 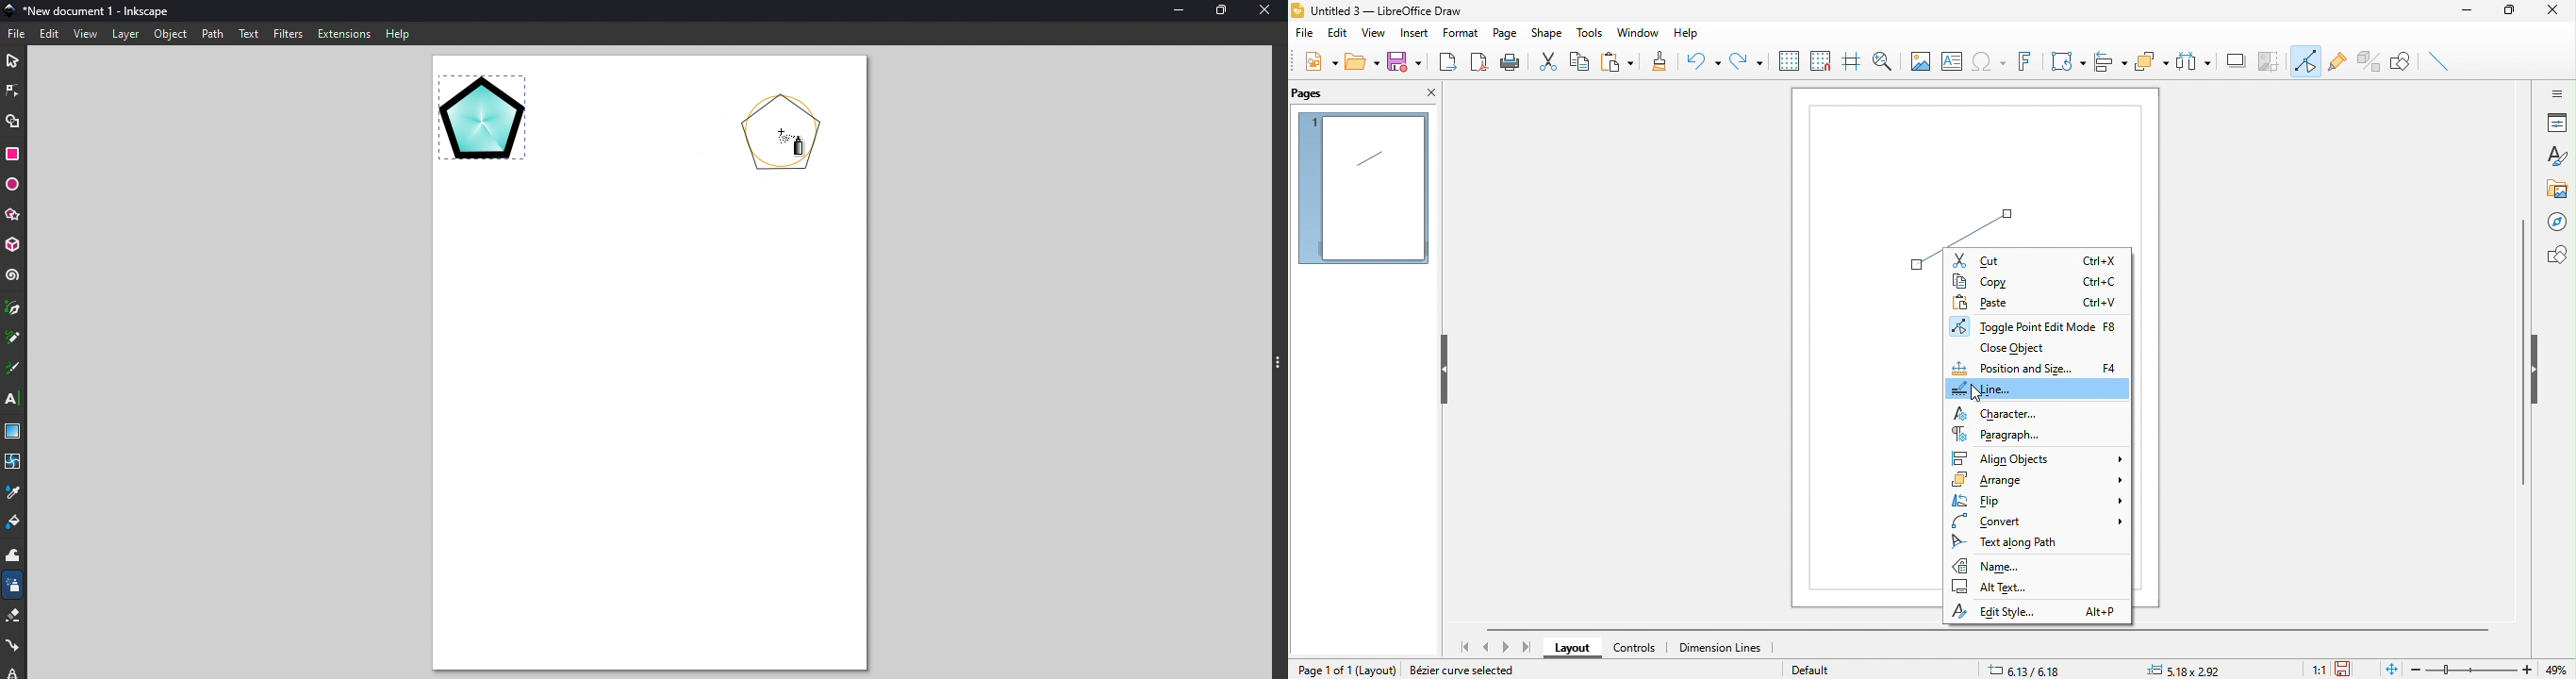 I want to click on Canvas, so click(x=646, y=368).